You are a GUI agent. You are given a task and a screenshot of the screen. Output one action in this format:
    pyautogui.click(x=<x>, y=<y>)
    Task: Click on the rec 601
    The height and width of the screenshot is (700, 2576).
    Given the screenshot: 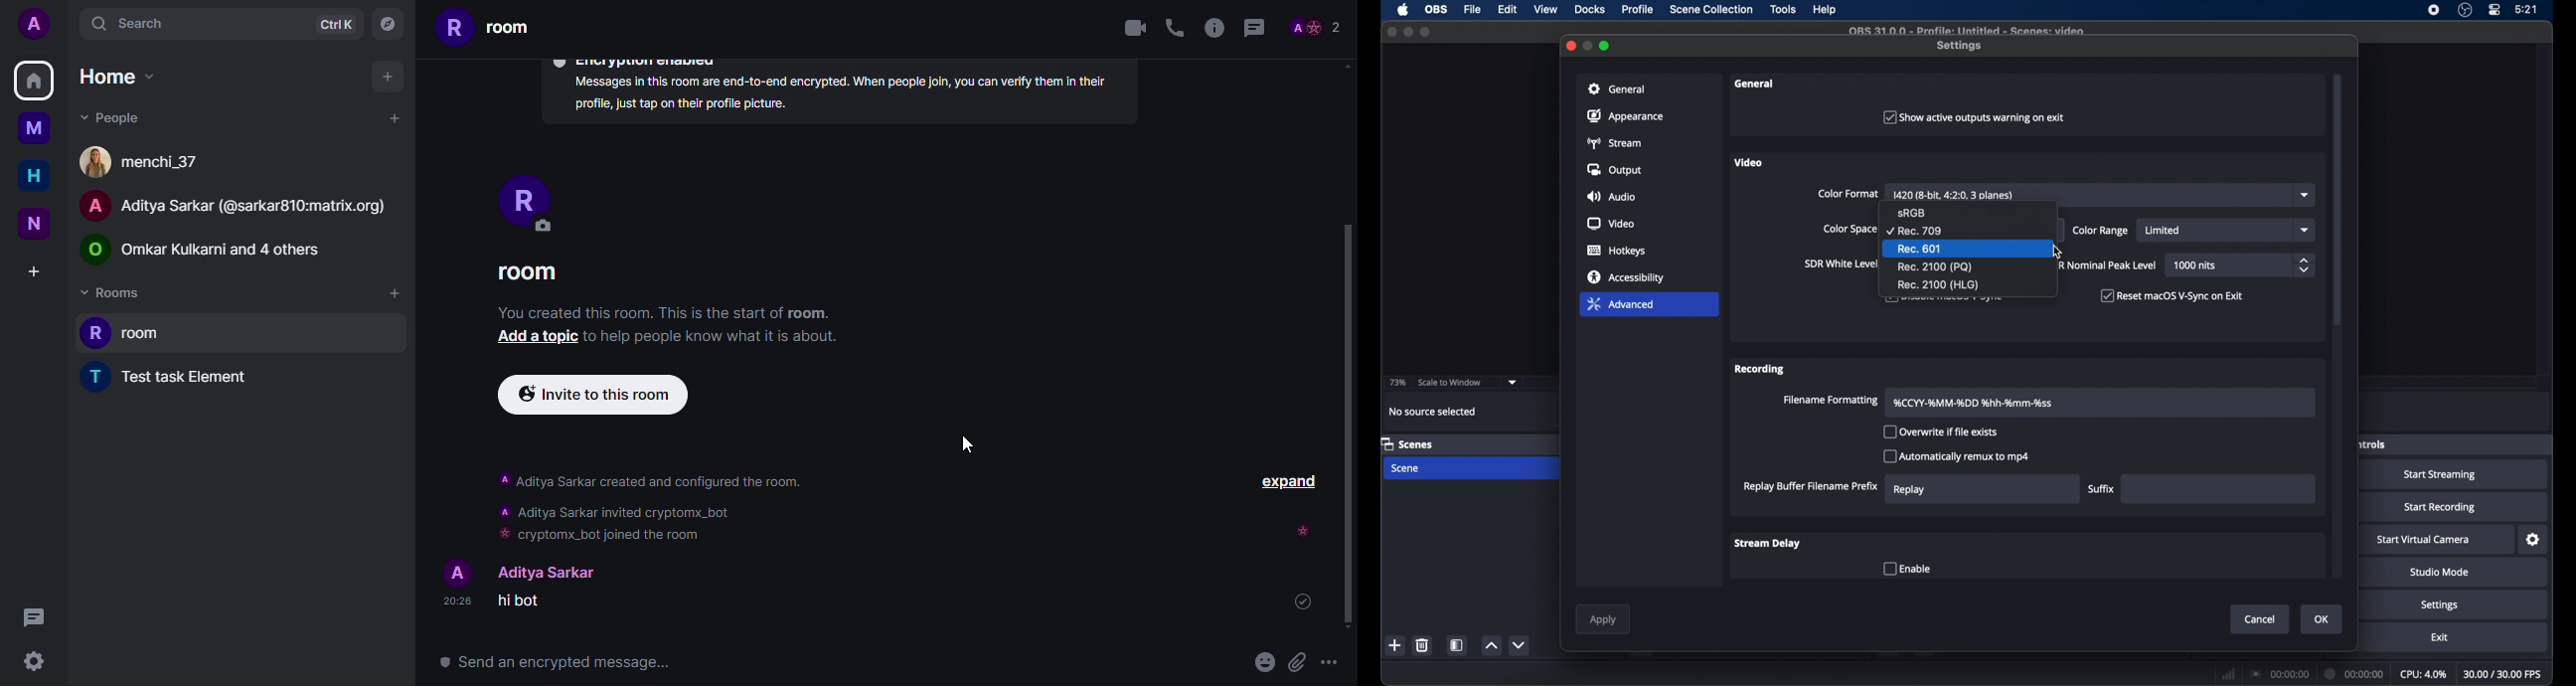 What is the action you would take?
    pyautogui.click(x=1920, y=248)
    